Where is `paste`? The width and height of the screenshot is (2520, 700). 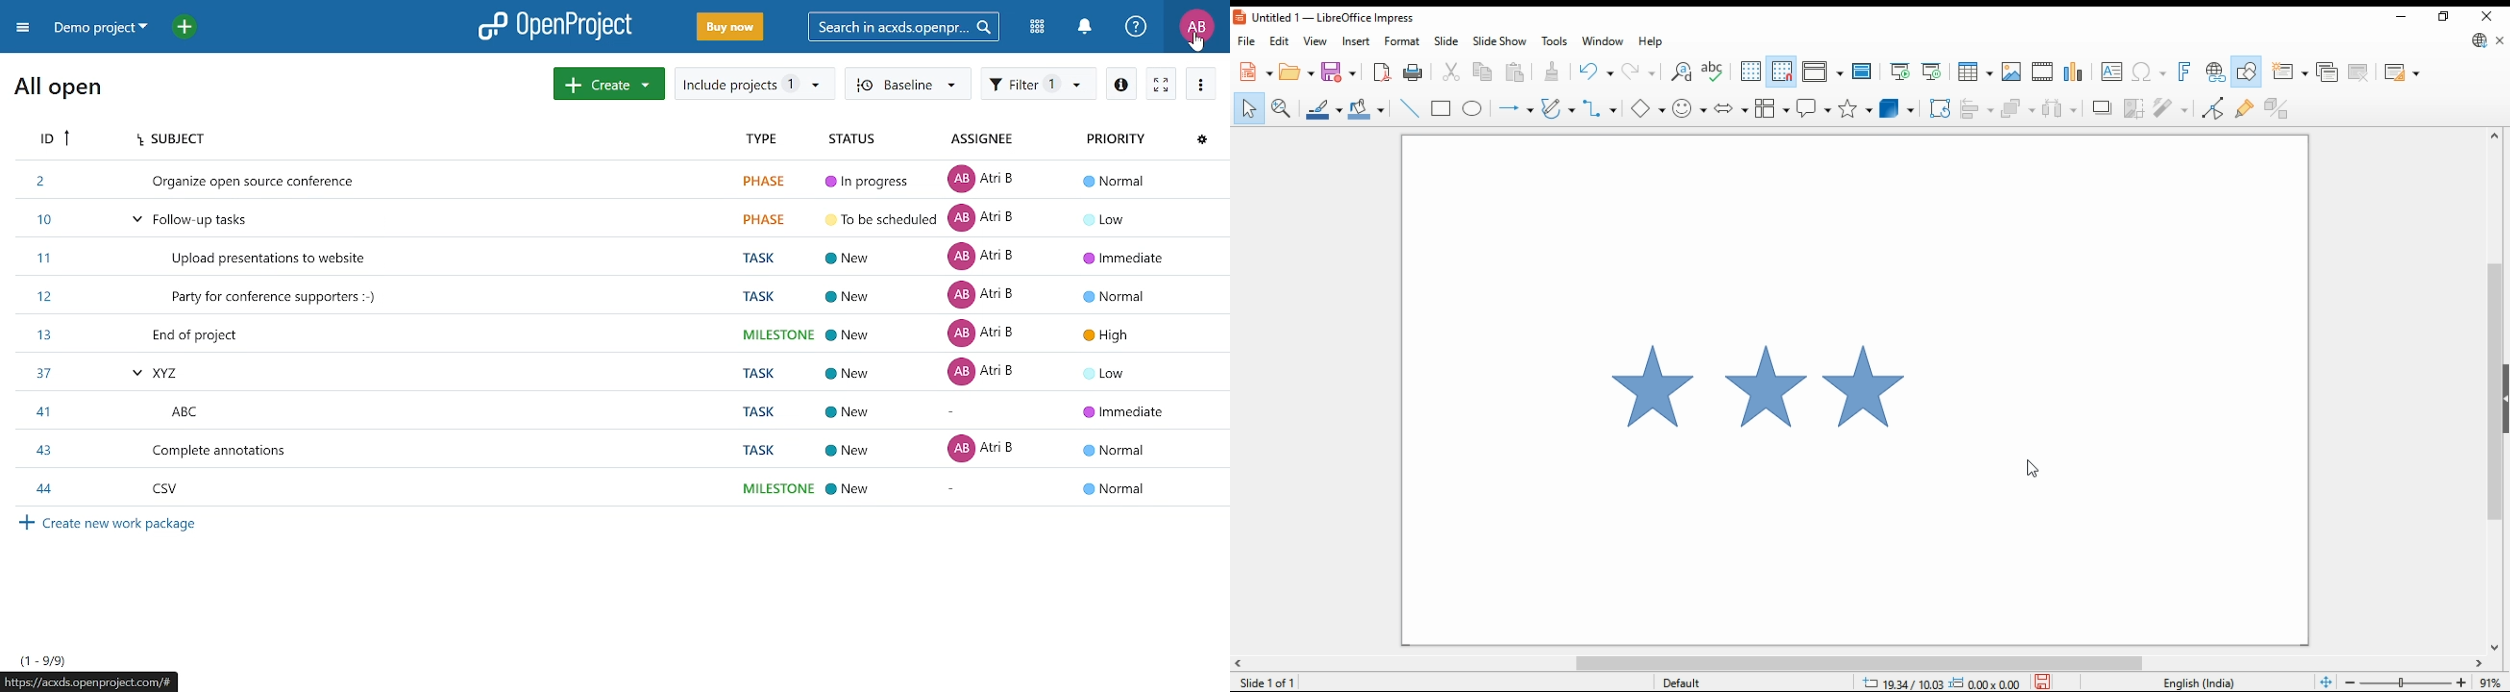 paste is located at coordinates (1555, 70).